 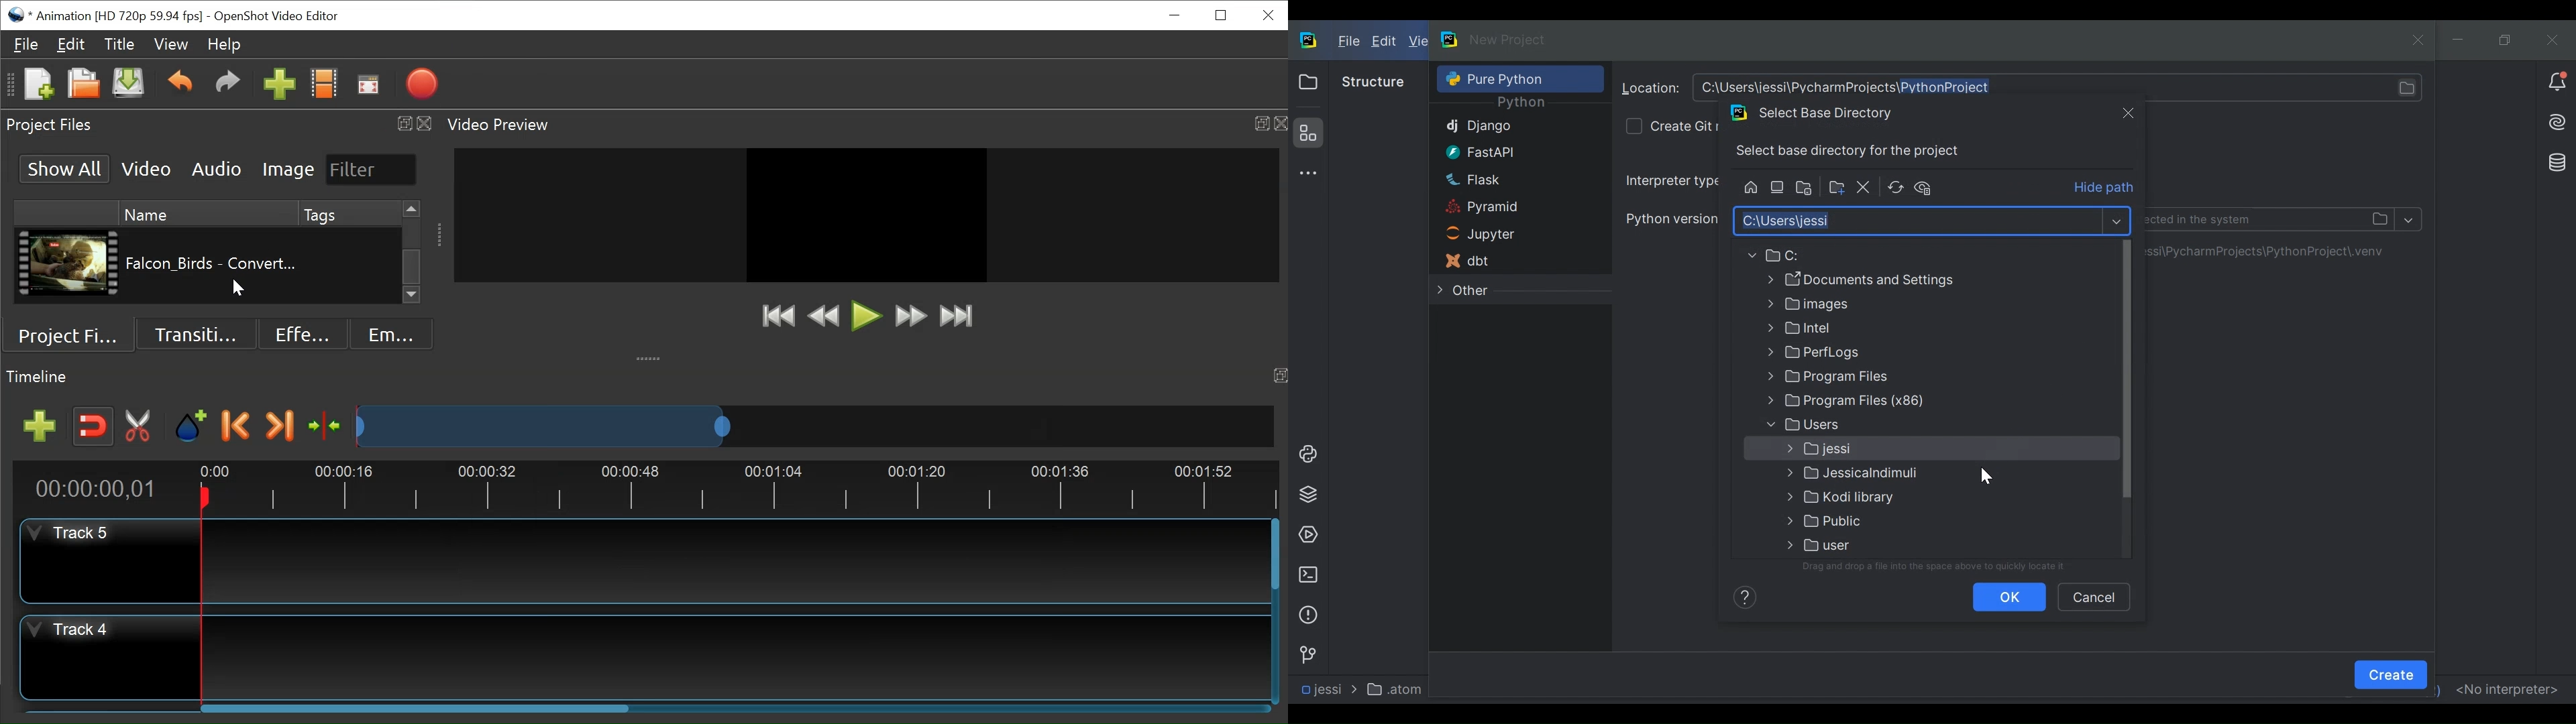 I want to click on Rewind, so click(x=827, y=317).